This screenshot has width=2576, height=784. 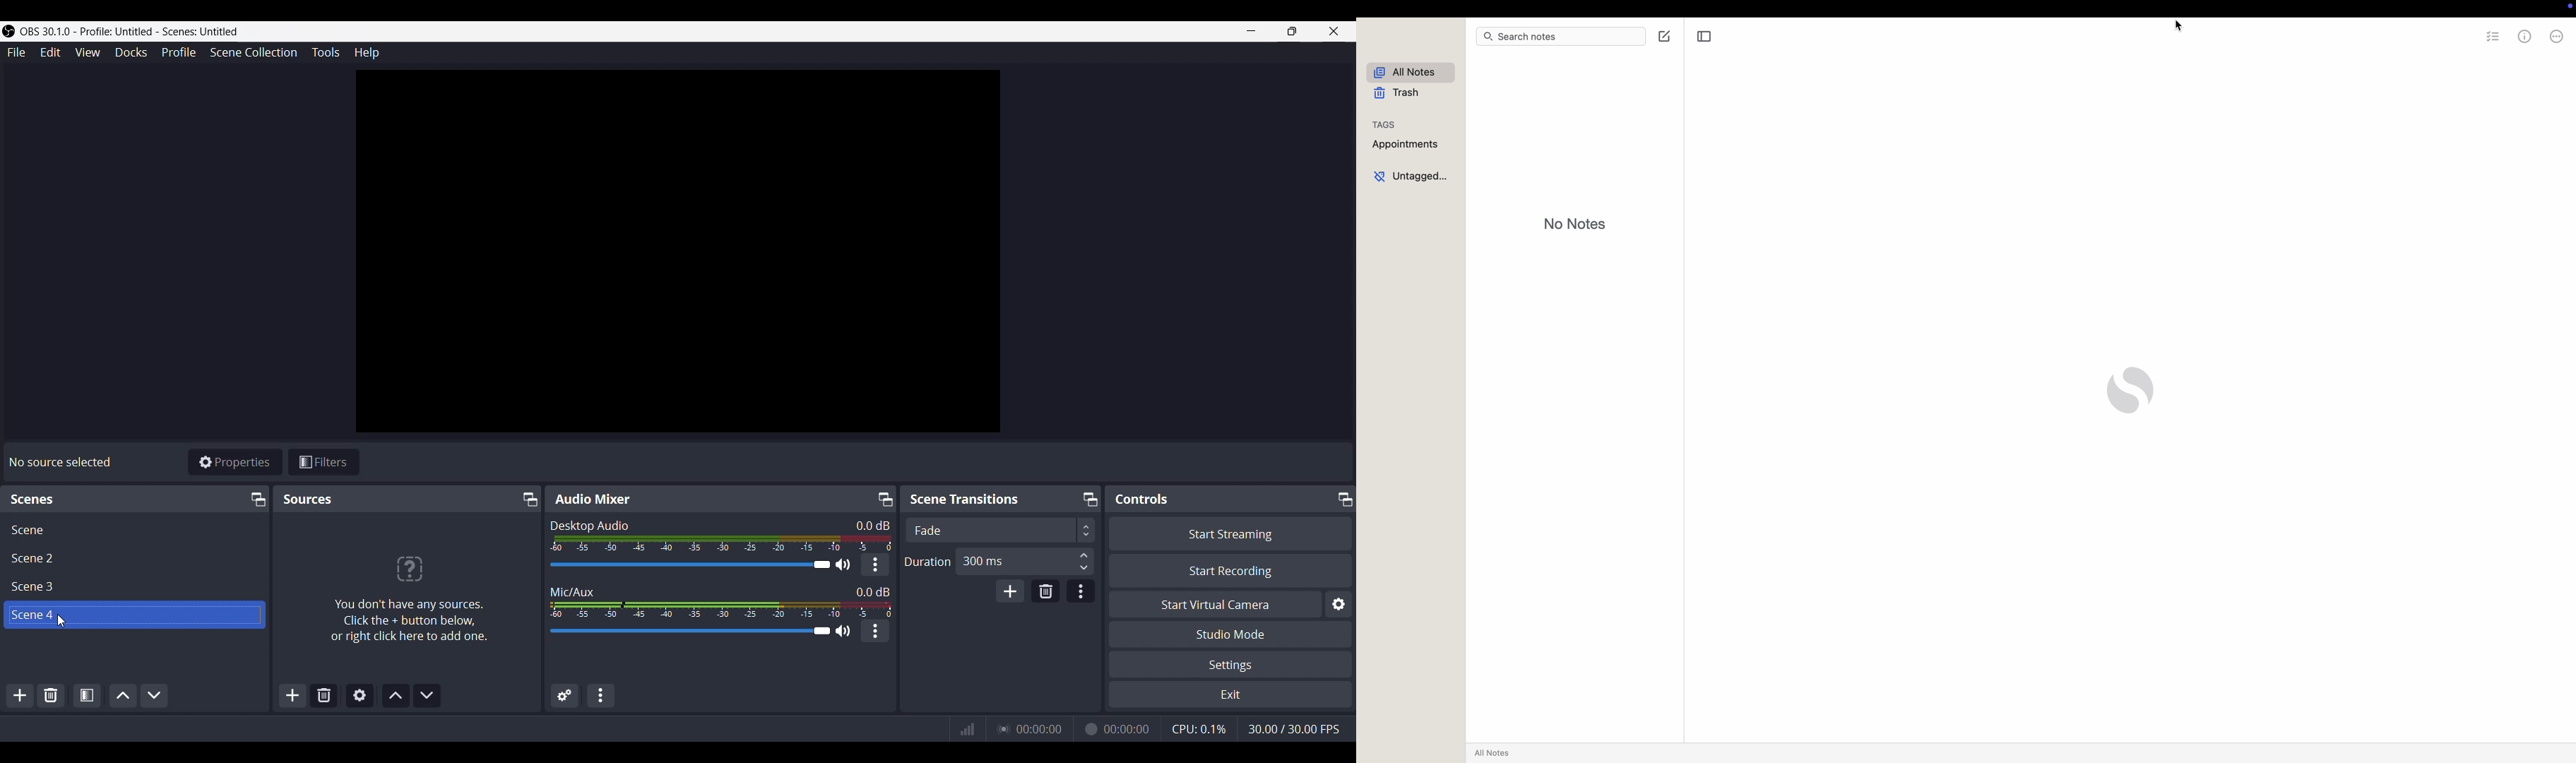 What do you see at coordinates (34, 501) in the screenshot?
I see `scenes` at bounding box center [34, 501].